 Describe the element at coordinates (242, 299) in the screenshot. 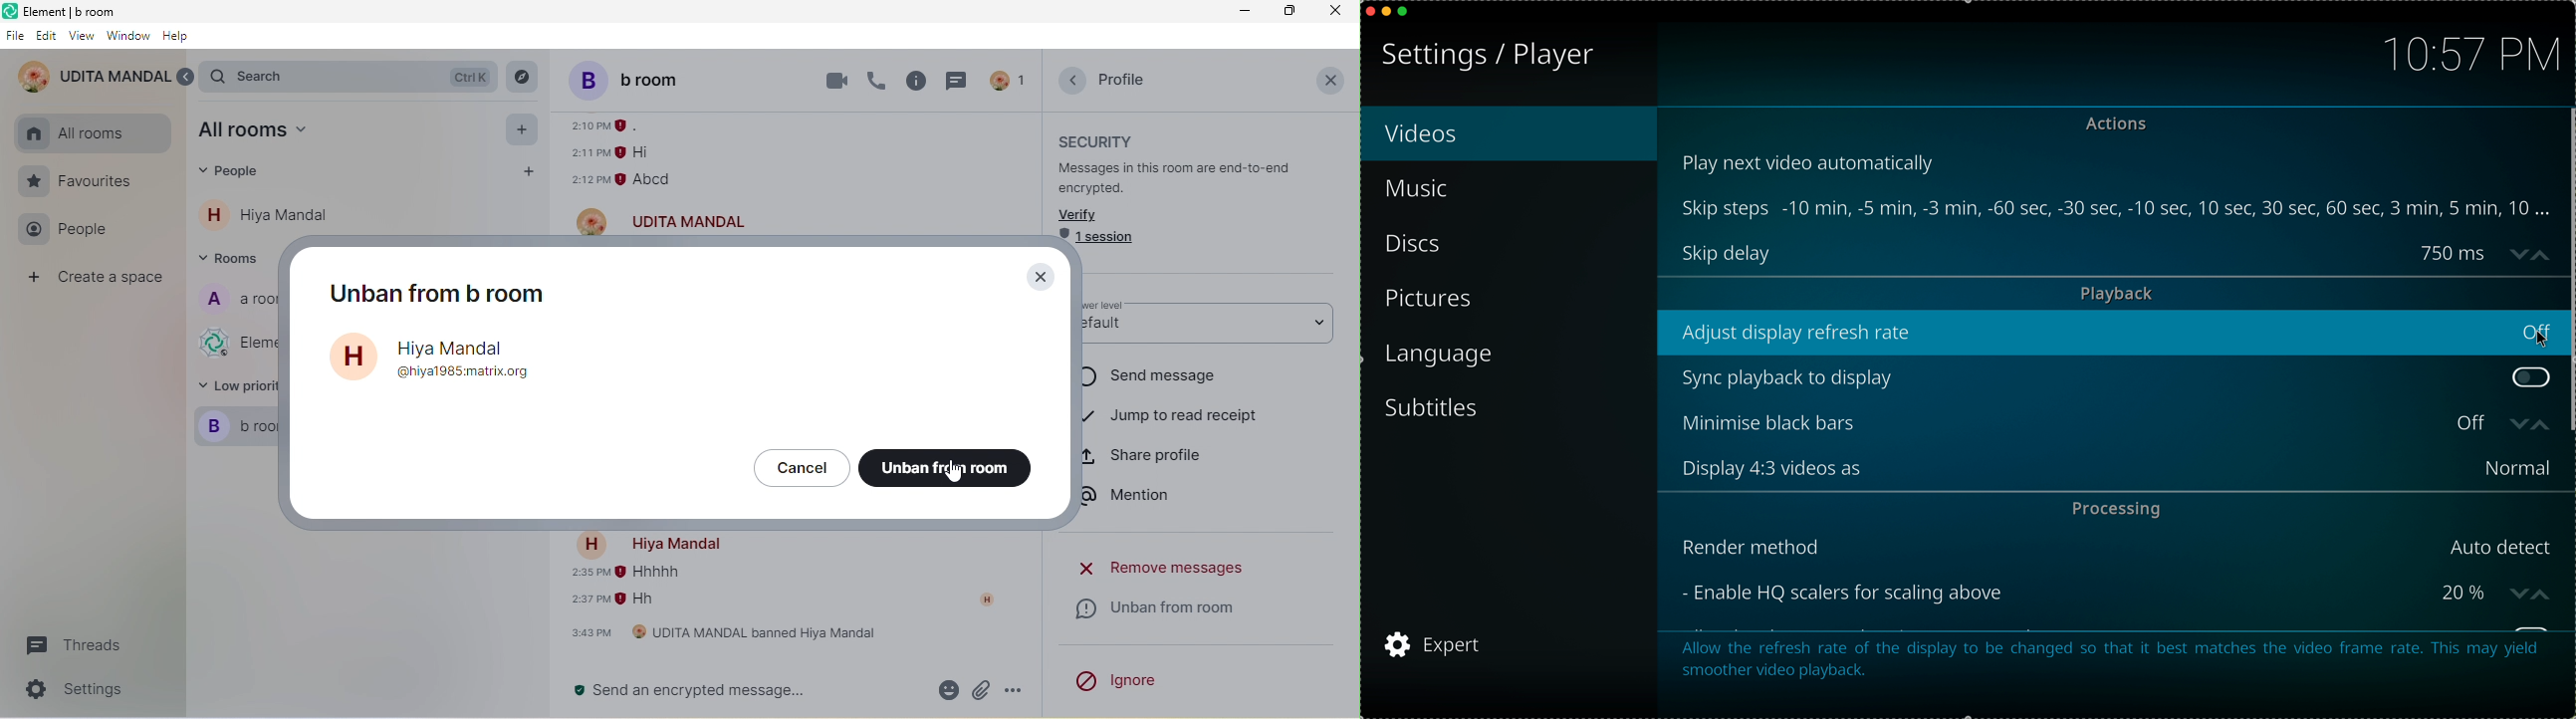

I see `a room` at that location.